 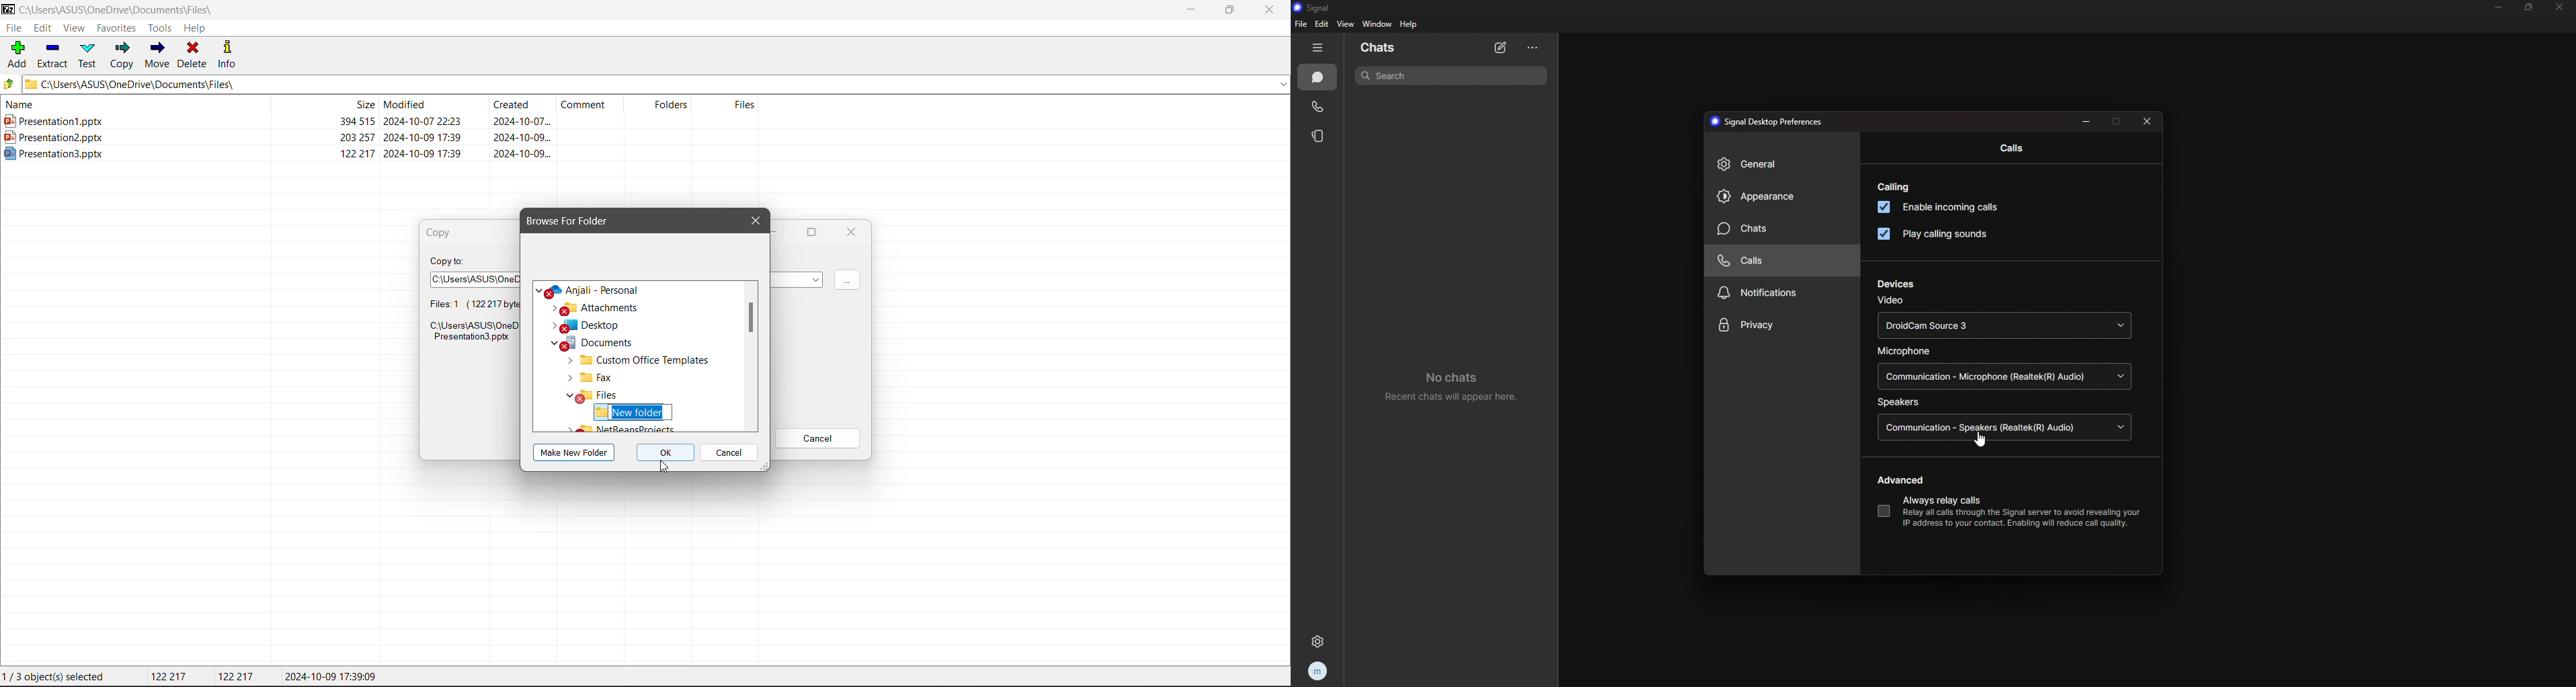 I want to click on maximize, so click(x=2118, y=121).